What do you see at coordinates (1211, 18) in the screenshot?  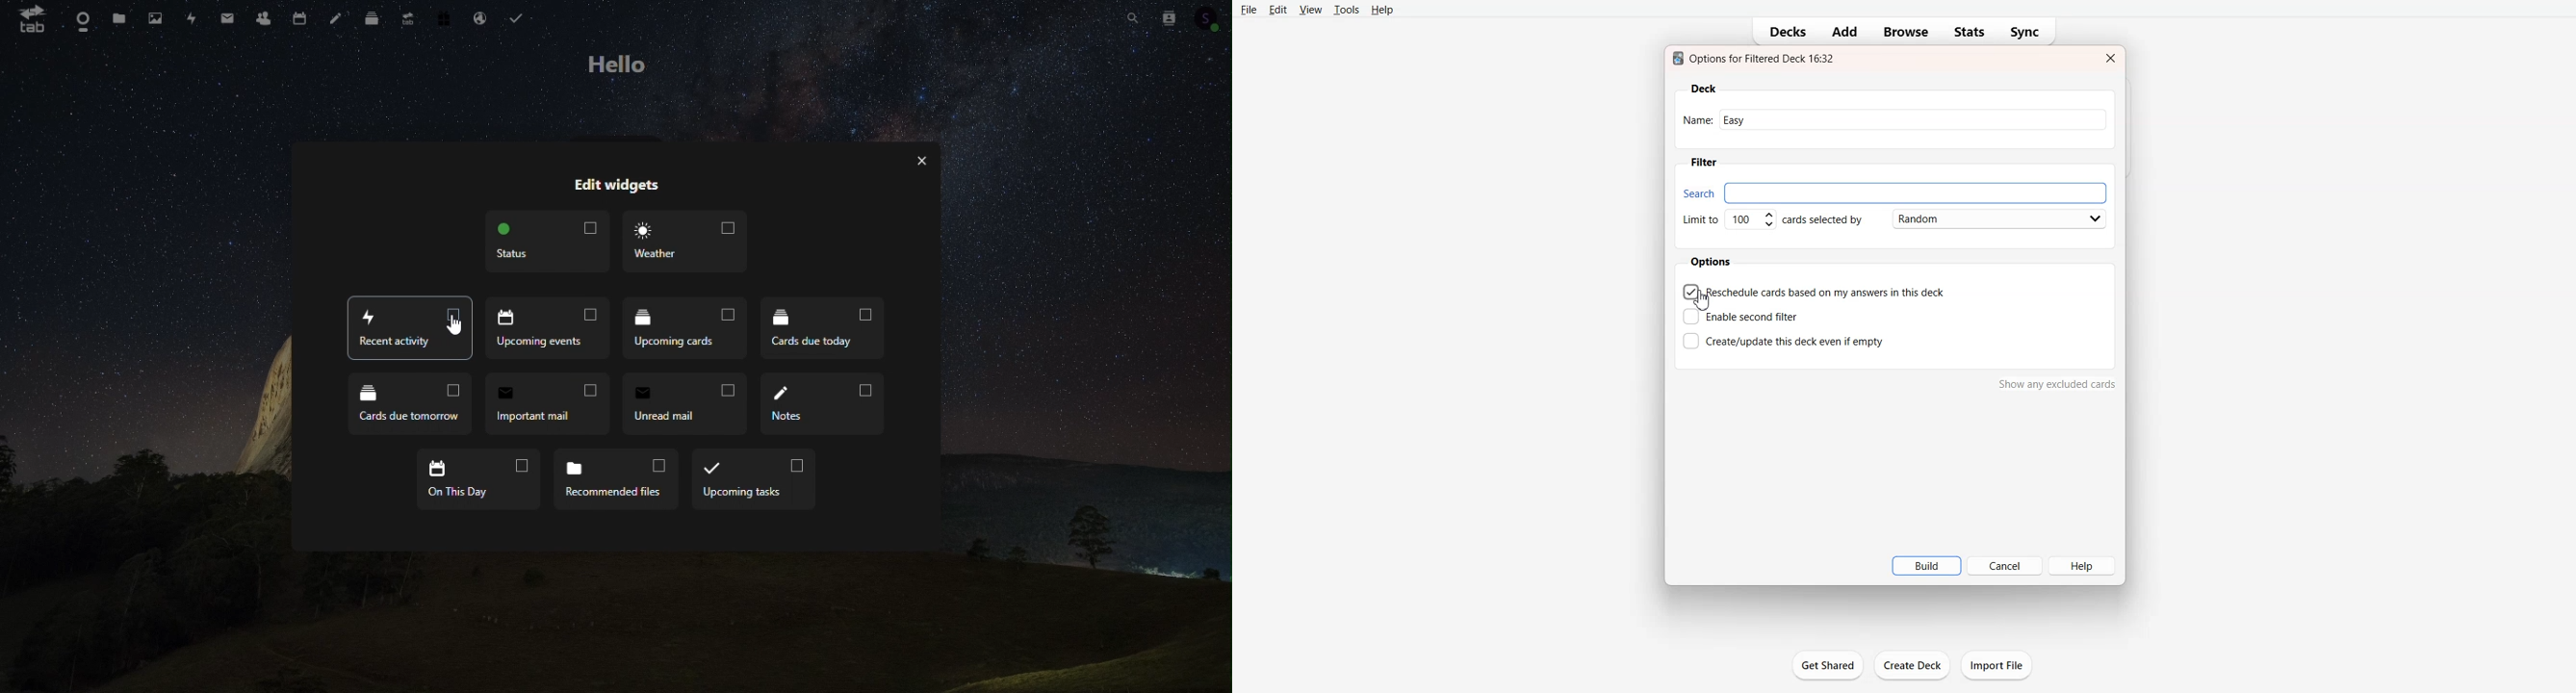 I see `Account icon` at bounding box center [1211, 18].